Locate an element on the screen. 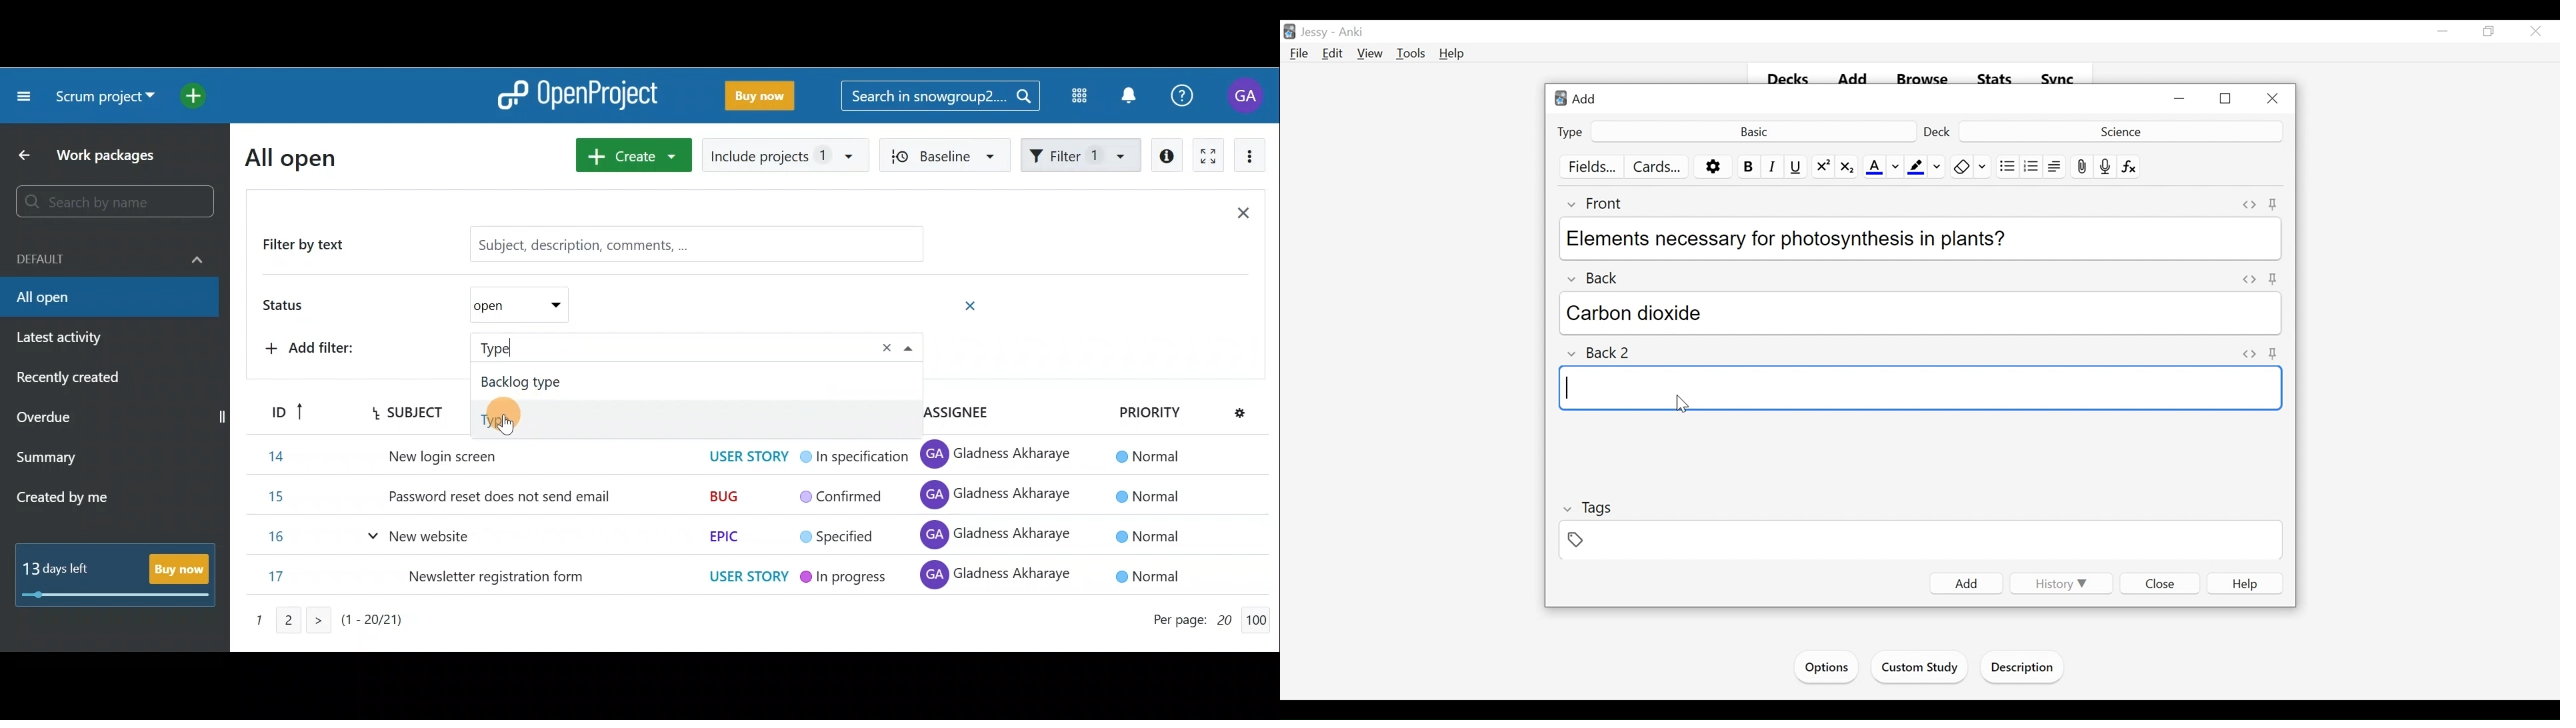 The height and width of the screenshot is (728, 2576). Add is located at coordinates (1855, 80).